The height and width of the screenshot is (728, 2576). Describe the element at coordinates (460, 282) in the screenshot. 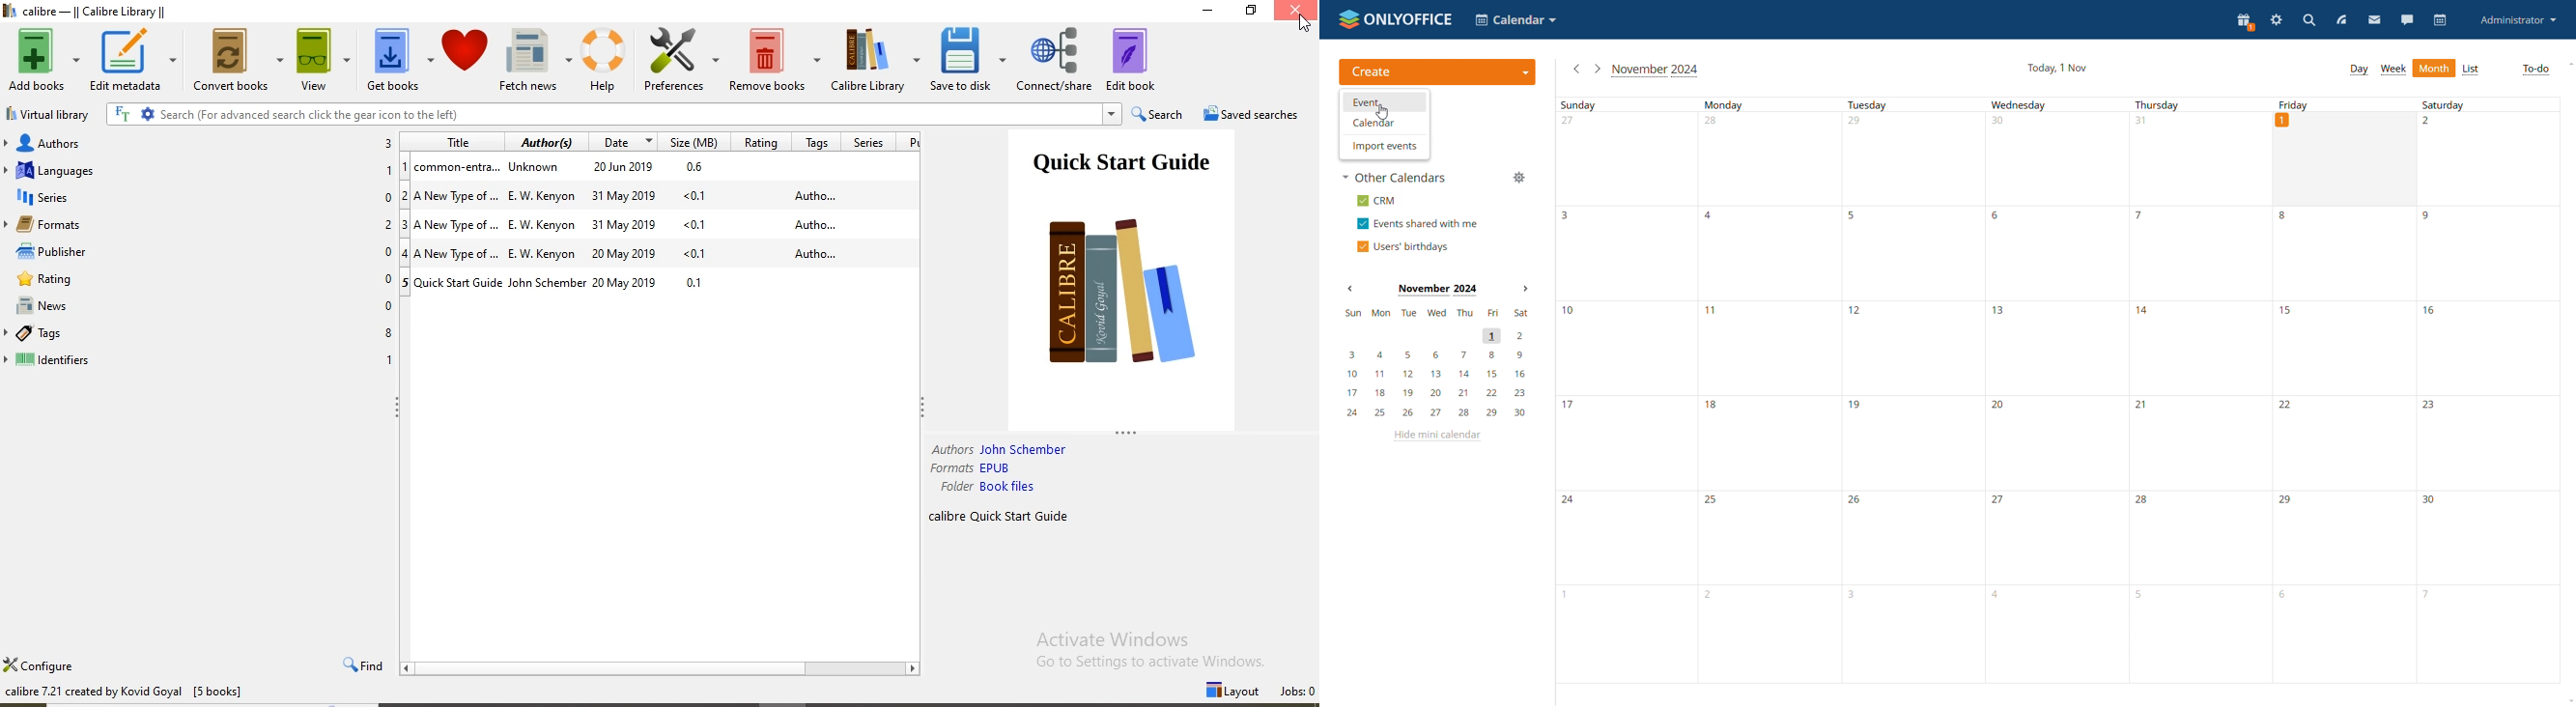

I see `Quick Start Guide` at that location.